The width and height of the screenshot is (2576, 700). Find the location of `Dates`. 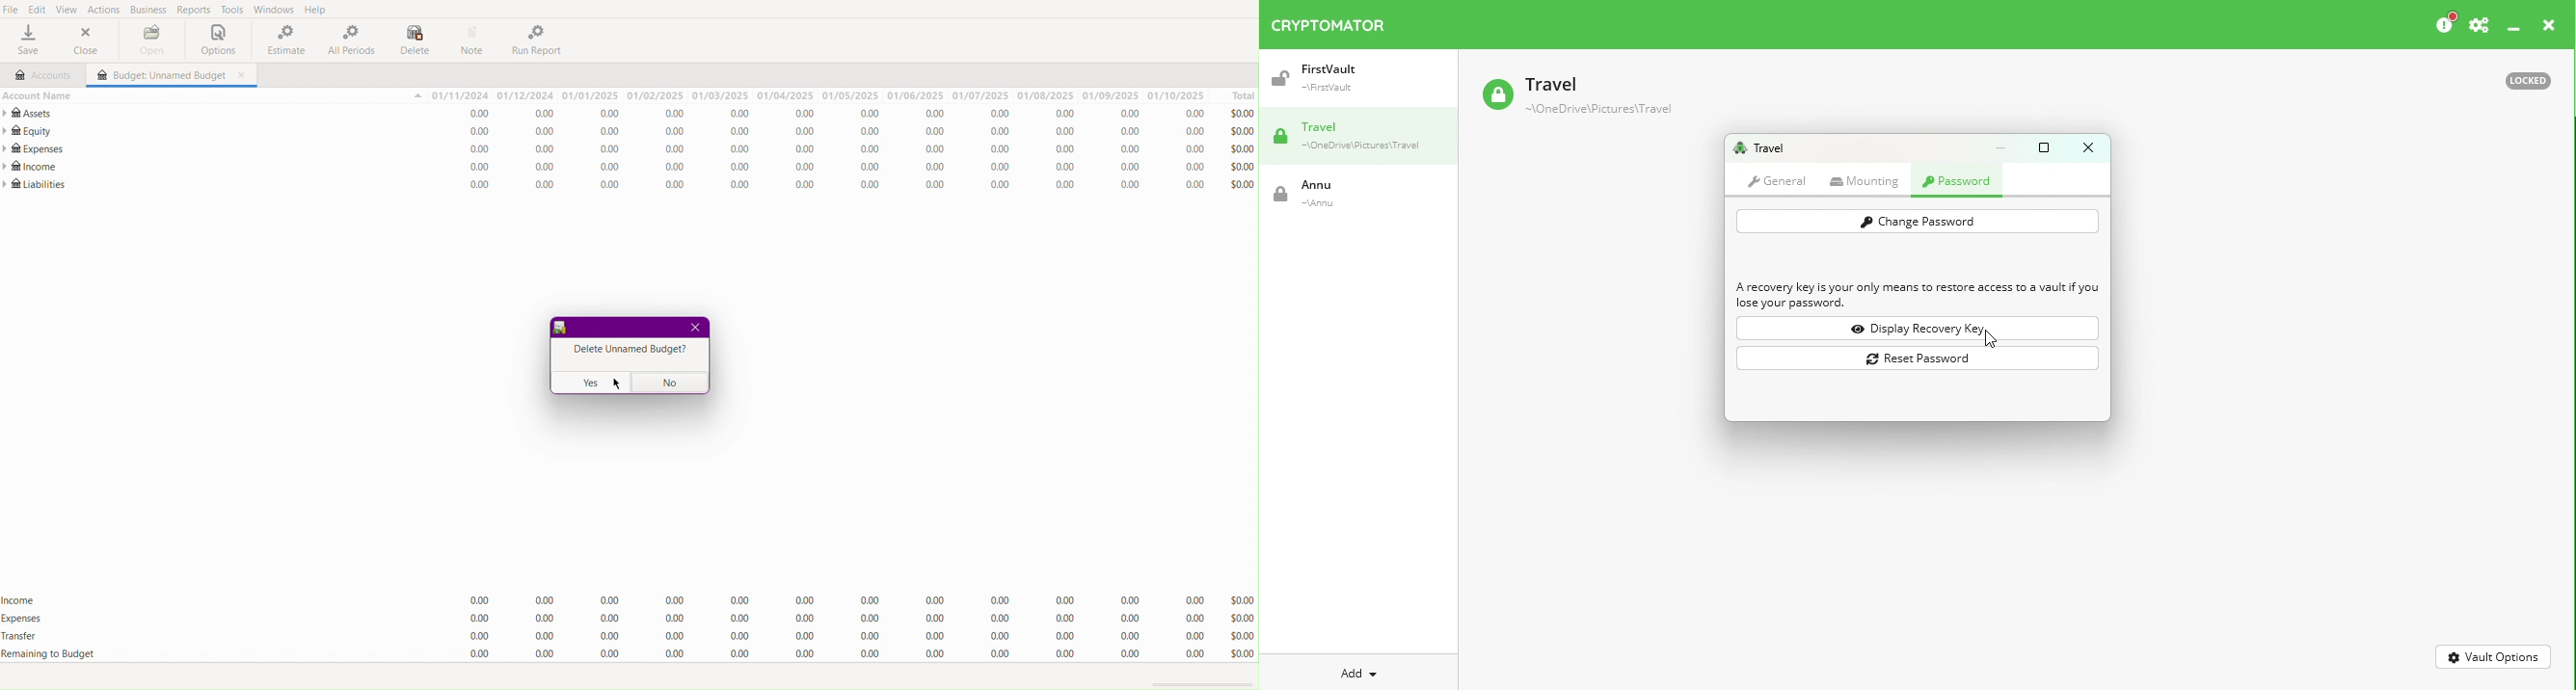

Dates is located at coordinates (819, 95).